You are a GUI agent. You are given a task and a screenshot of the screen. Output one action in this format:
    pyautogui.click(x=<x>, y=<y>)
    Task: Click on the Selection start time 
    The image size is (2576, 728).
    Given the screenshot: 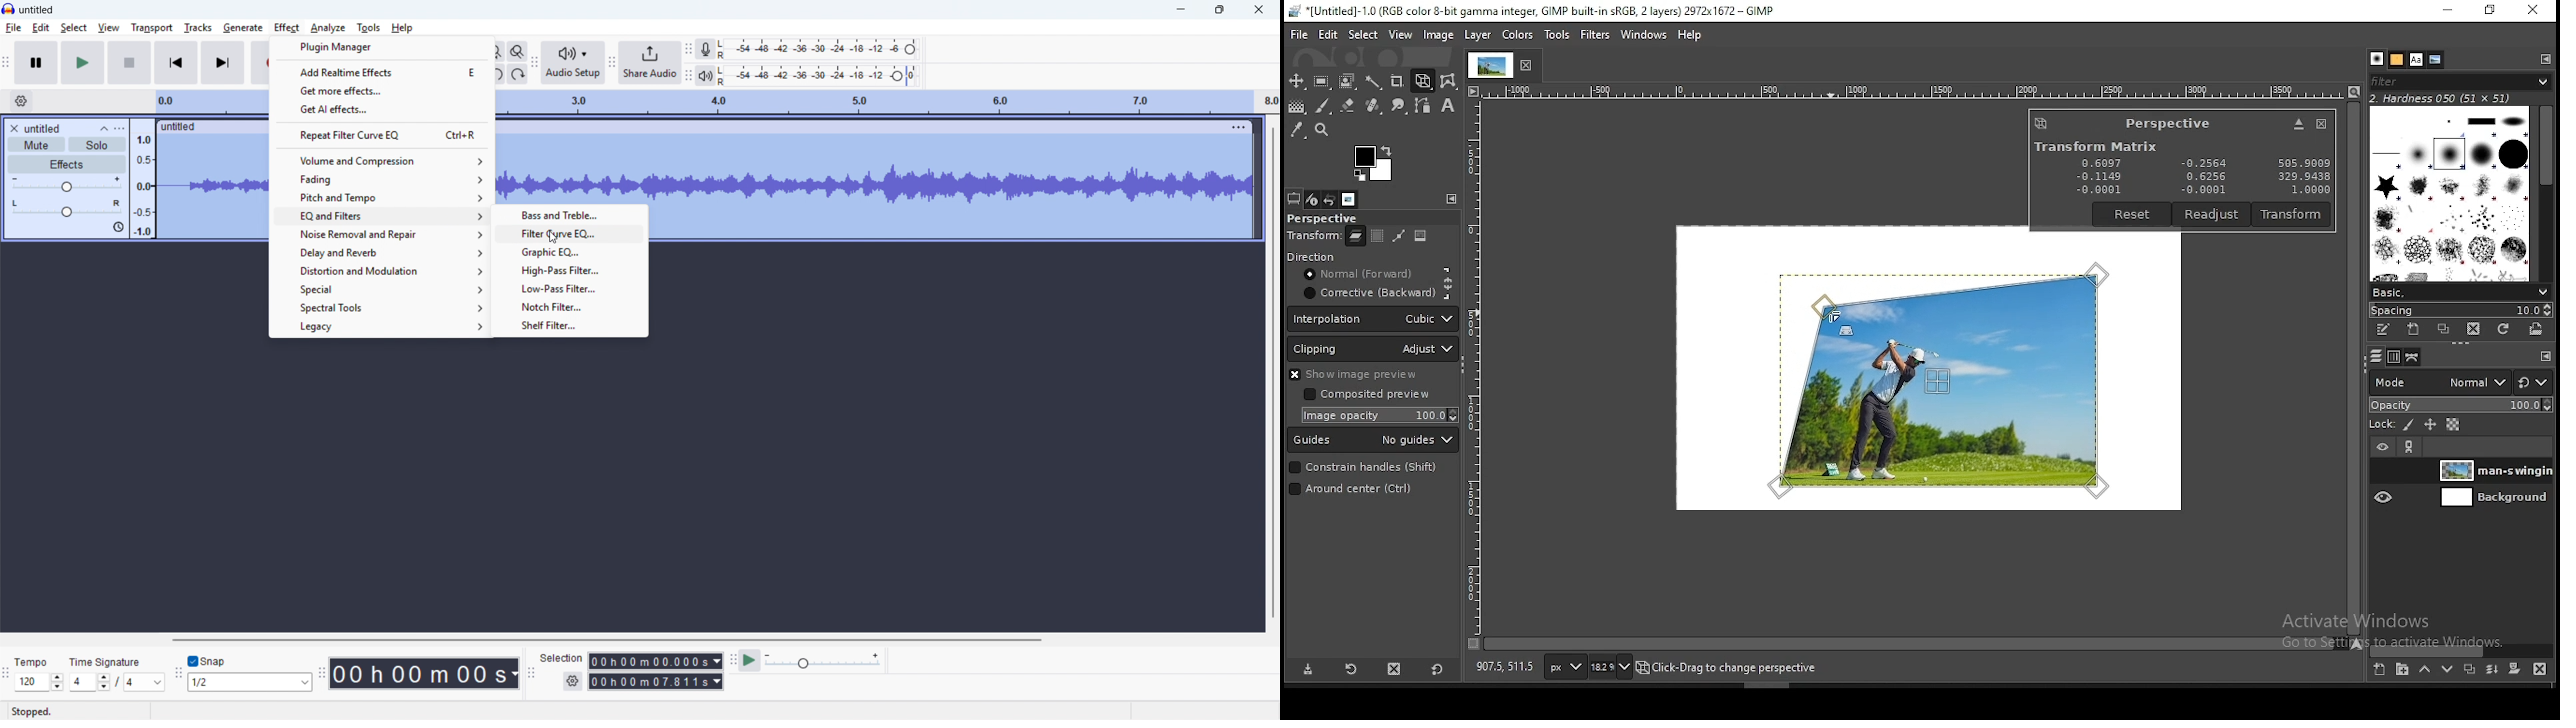 What is the action you would take?
    pyautogui.click(x=655, y=661)
    